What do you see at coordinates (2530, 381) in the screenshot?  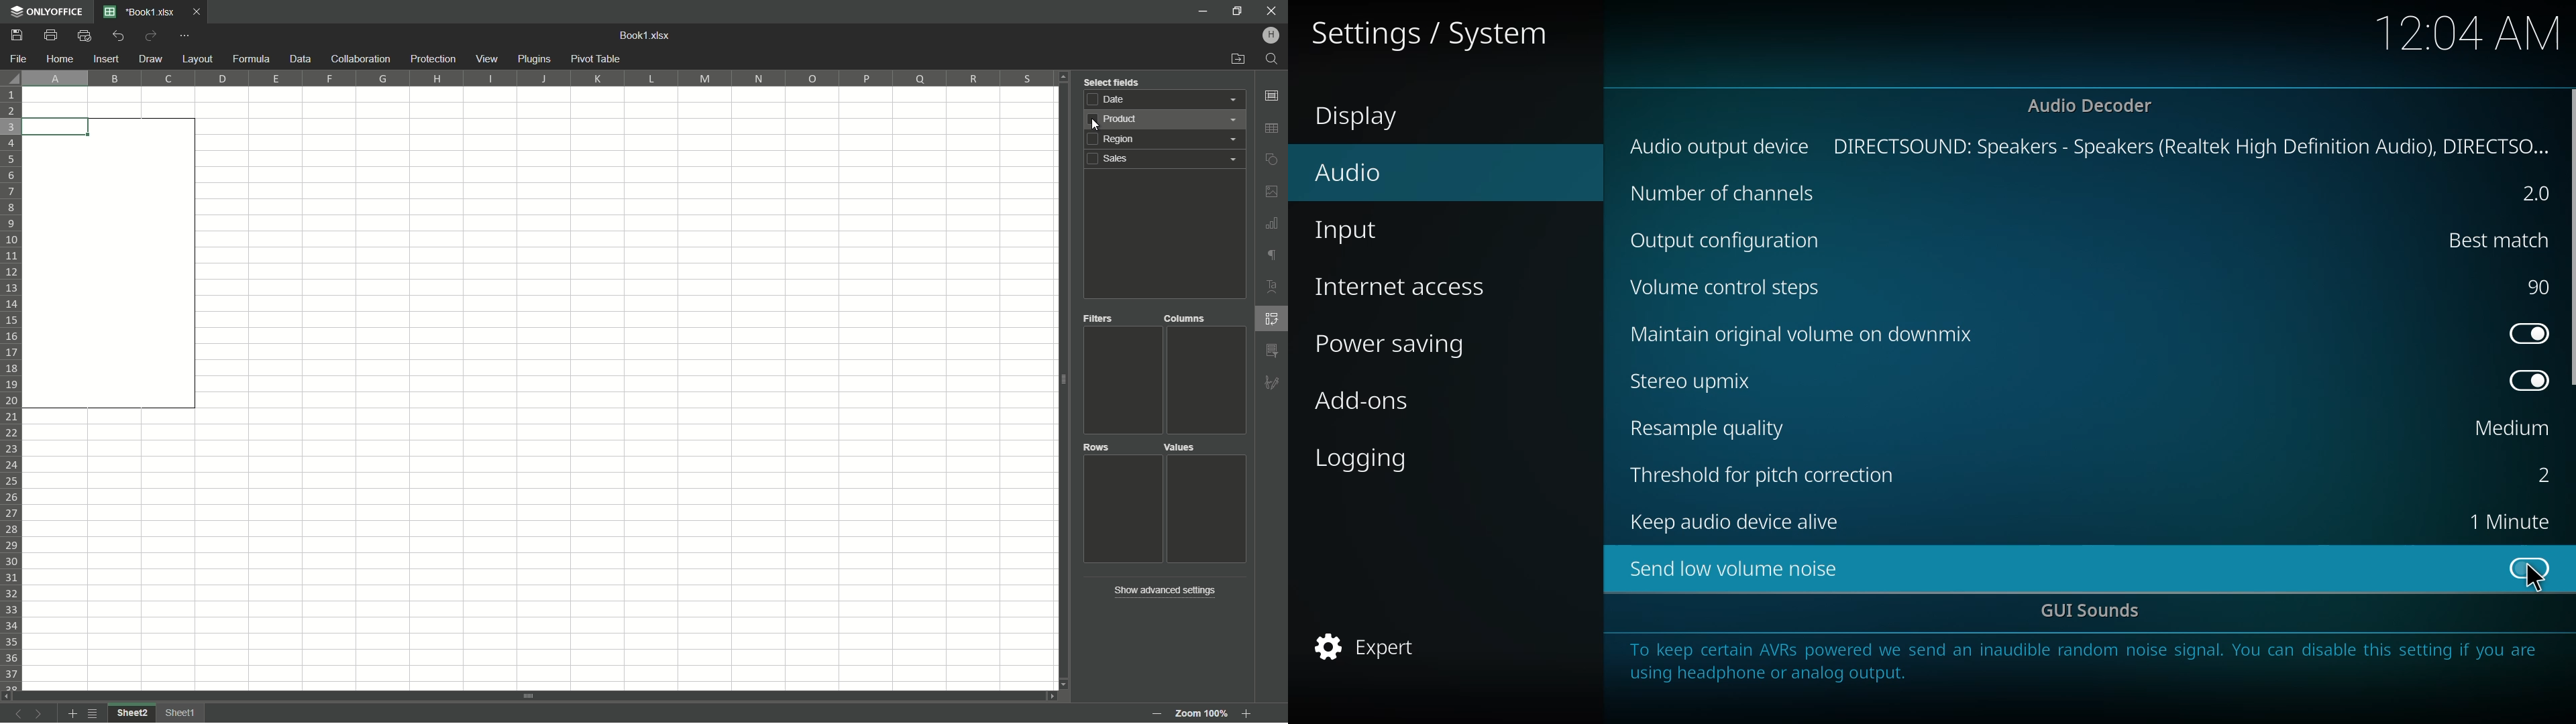 I see `enabled` at bounding box center [2530, 381].